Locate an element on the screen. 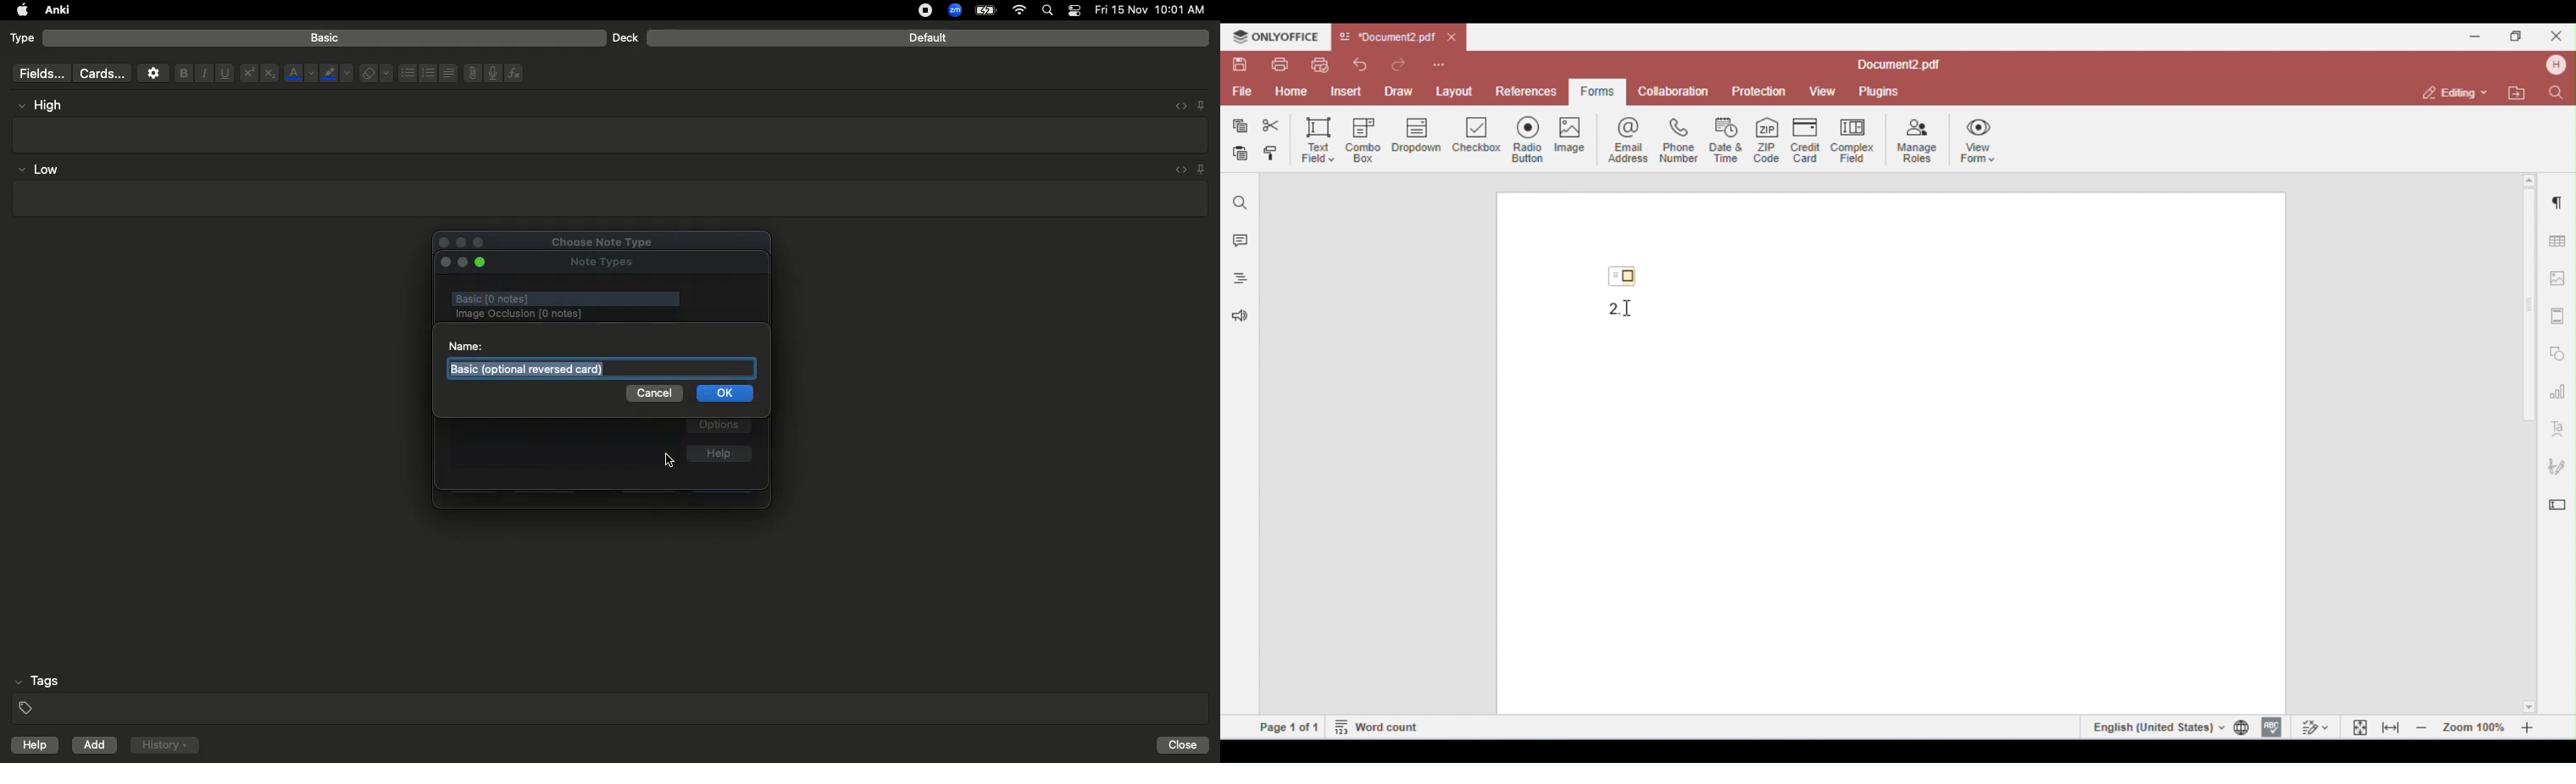 This screenshot has height=784, width=2576. image occlusion(0 notes) is located at coordinates (583, 314).